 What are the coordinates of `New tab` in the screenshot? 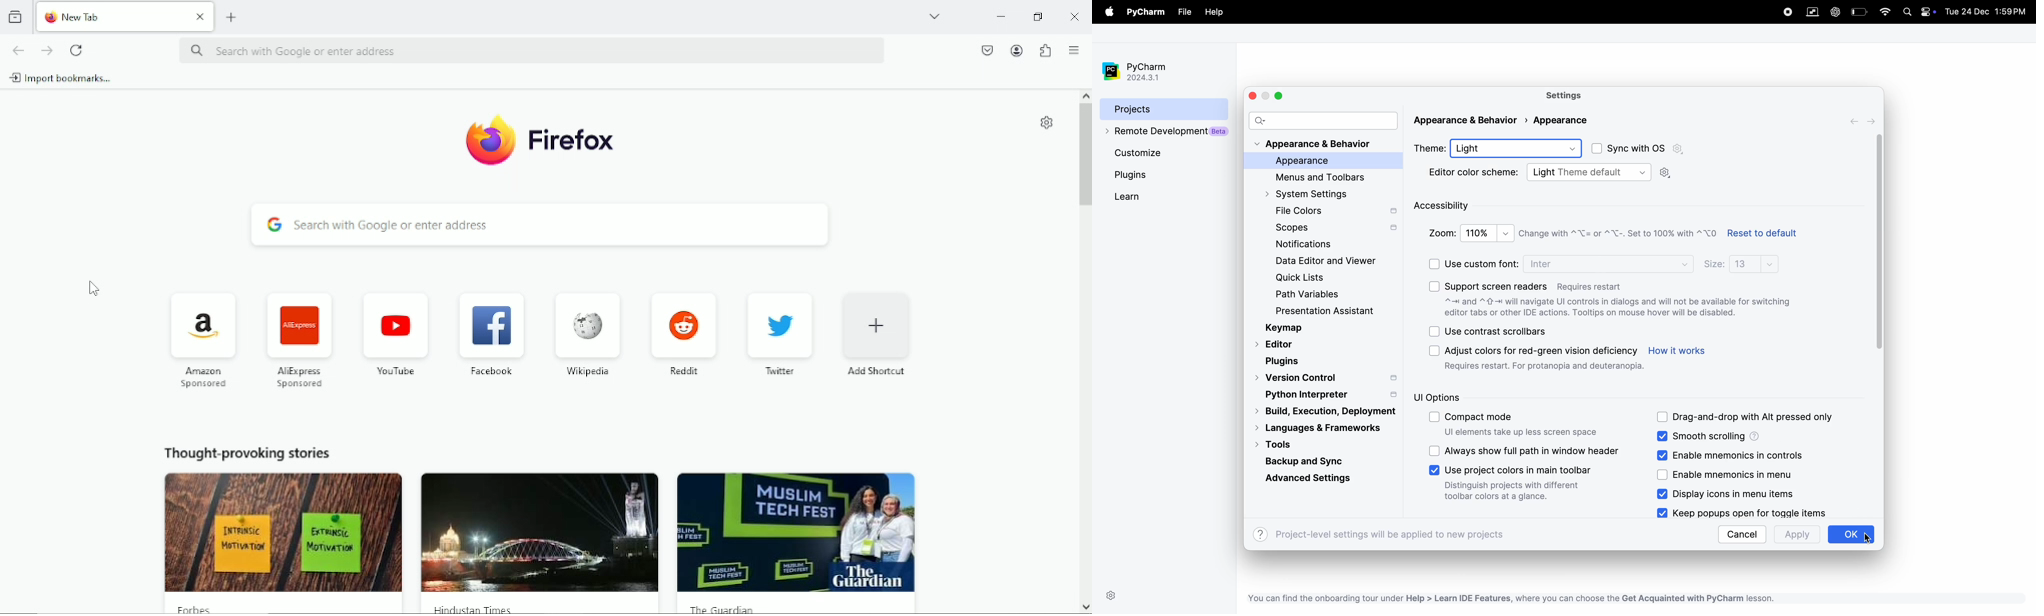 It's located at (233, 16).